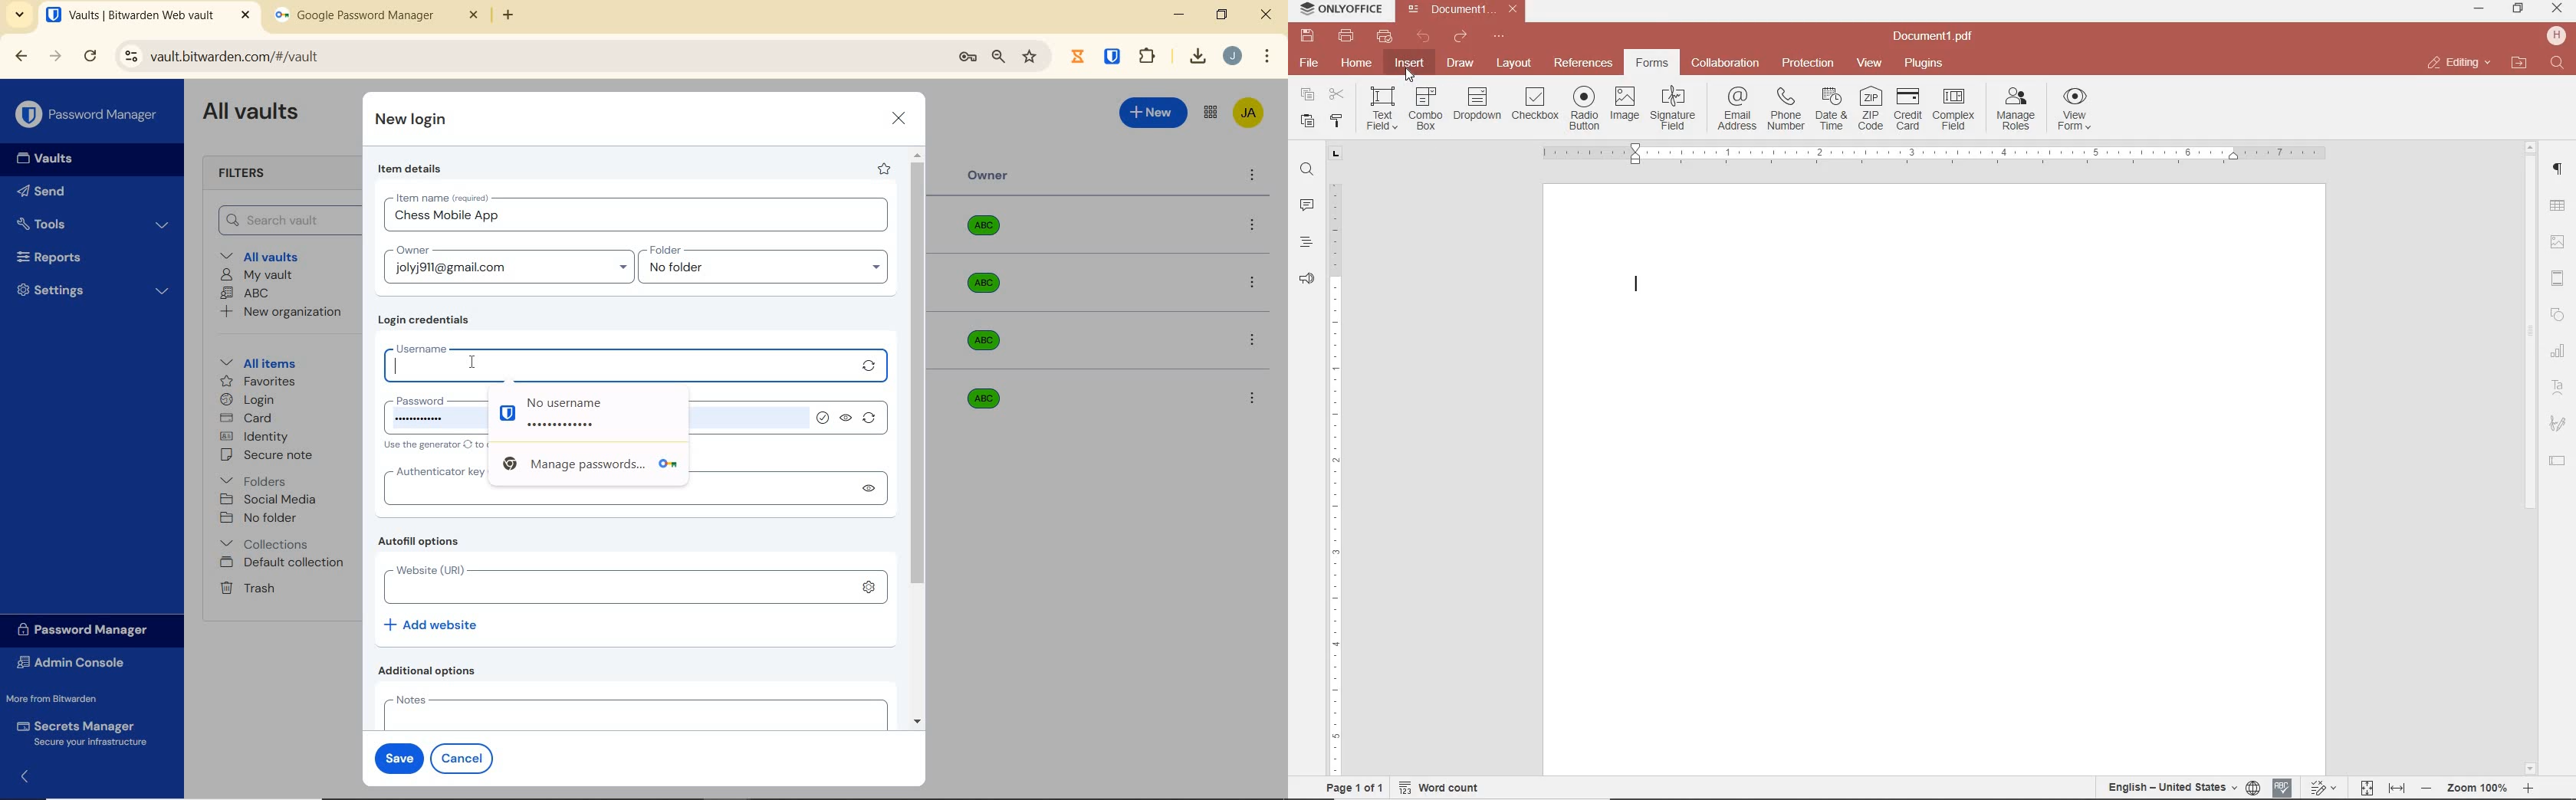 The width and height of the screenshot is (2576, 812). What do you see at coordinates (1306, 36) in the screenshot?
I see `save` at bounding box center [1306, 36].